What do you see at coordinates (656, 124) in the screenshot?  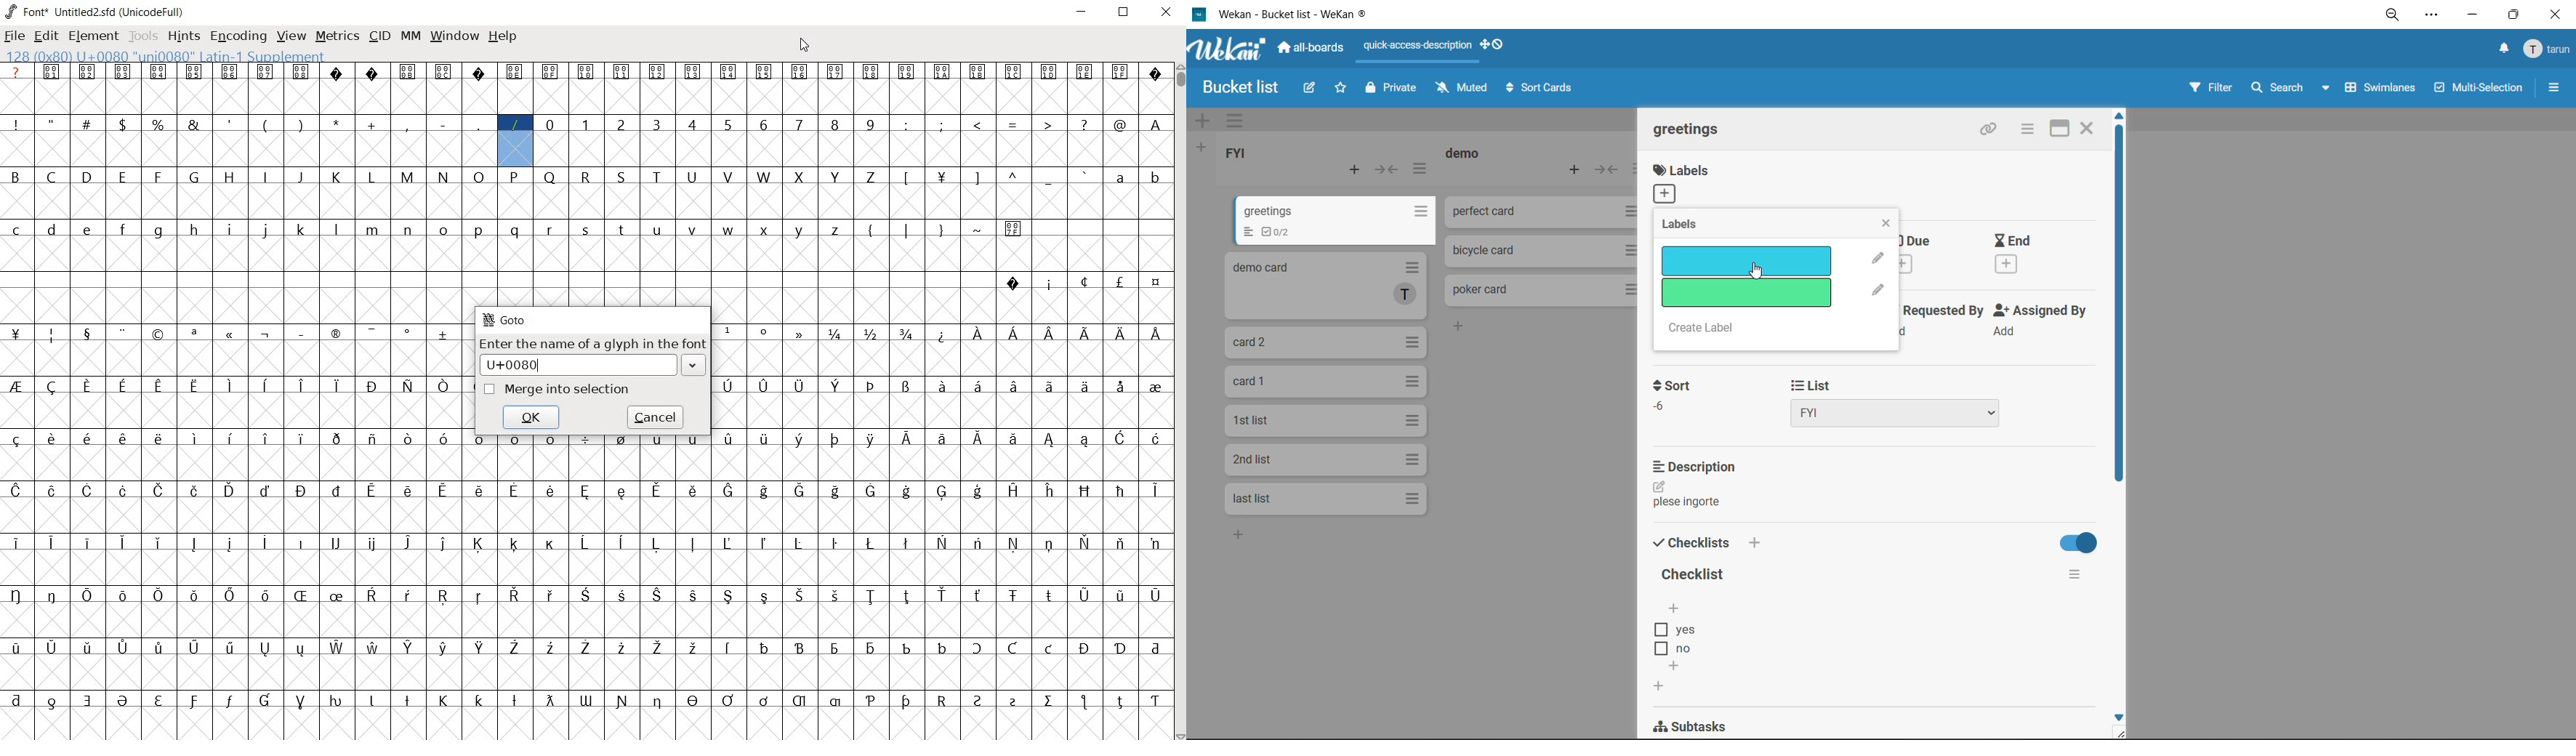 I see `glyph` at bounding box center [656, 124].